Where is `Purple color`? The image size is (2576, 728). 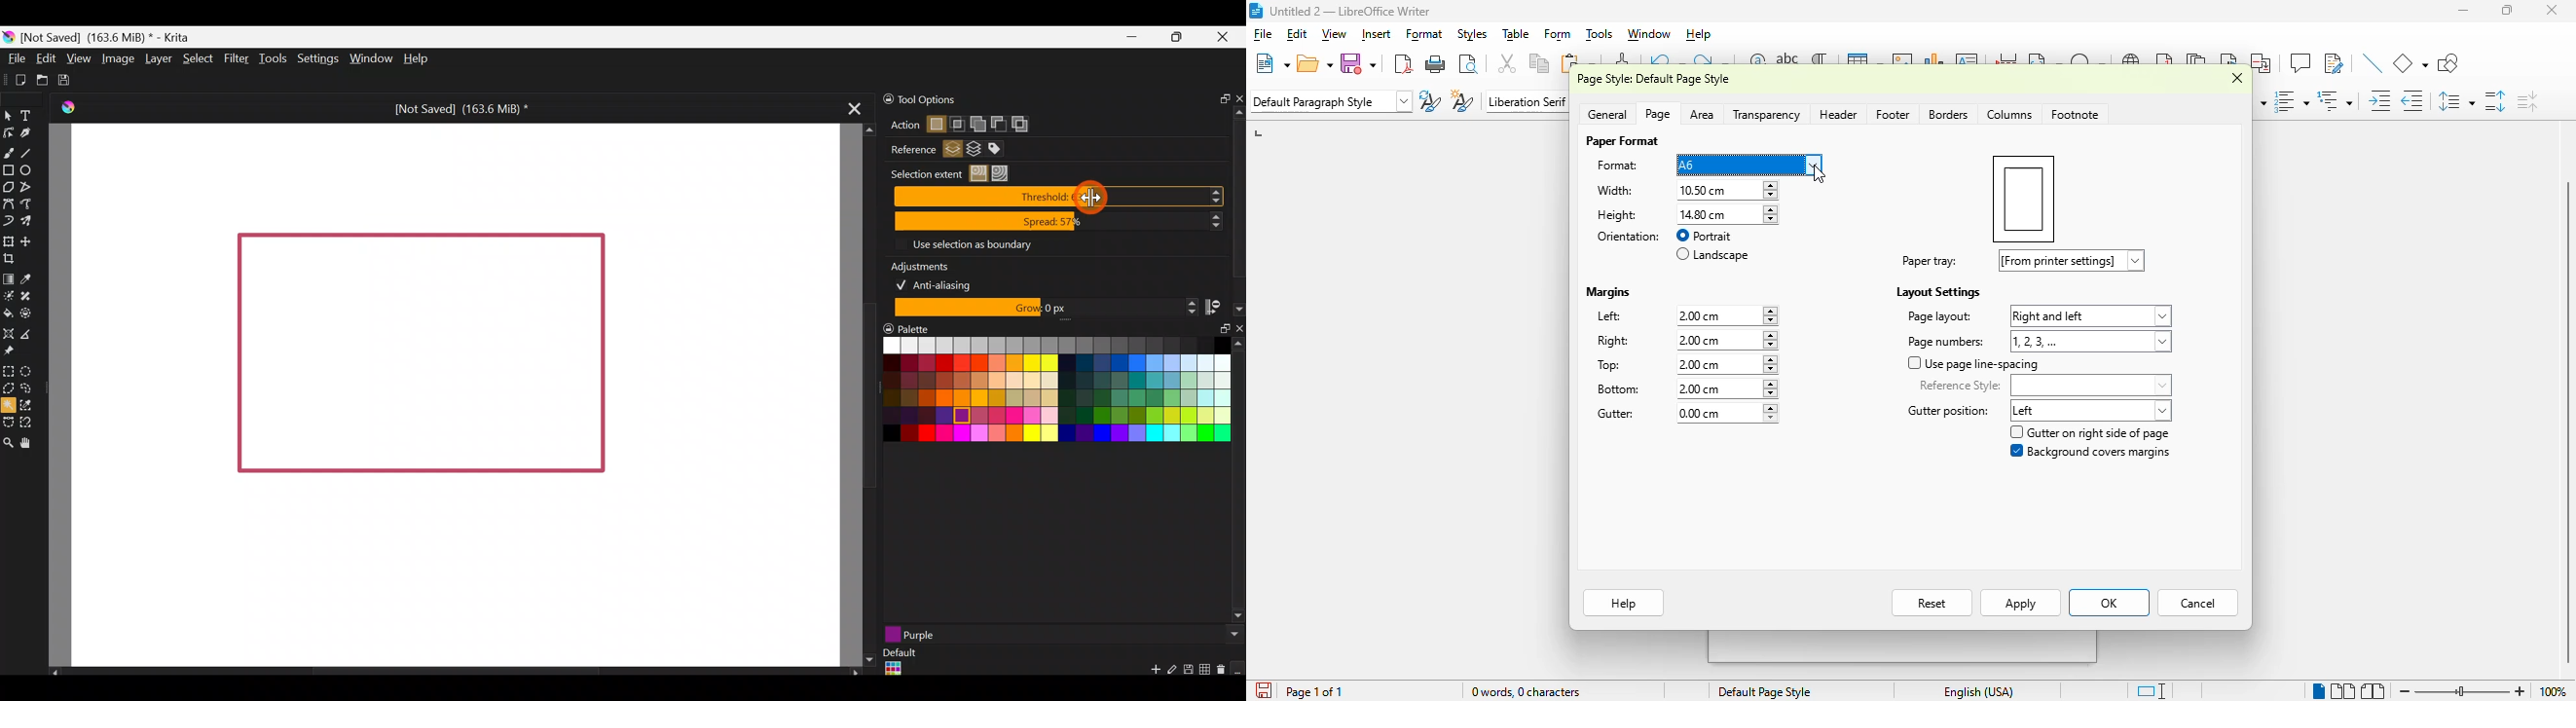
Purple color is located at coordinates (992, 634).